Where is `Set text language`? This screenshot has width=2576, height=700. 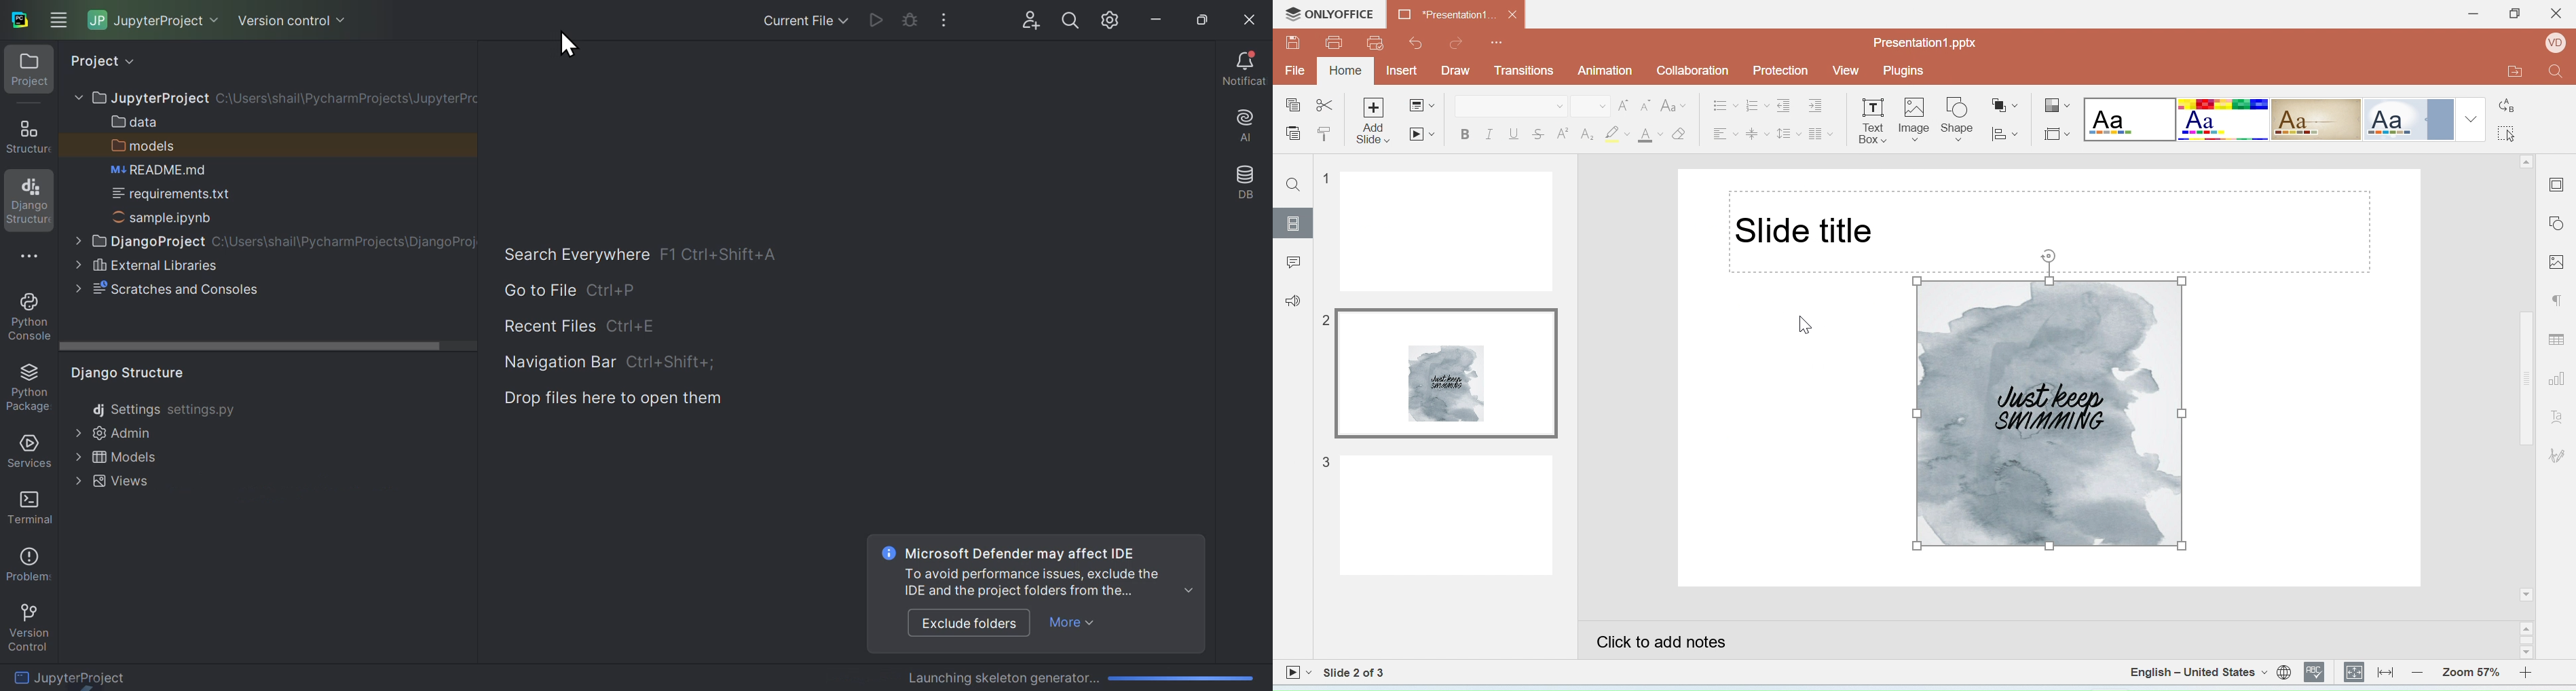 Set text language is located at coordinates (2197, 672).